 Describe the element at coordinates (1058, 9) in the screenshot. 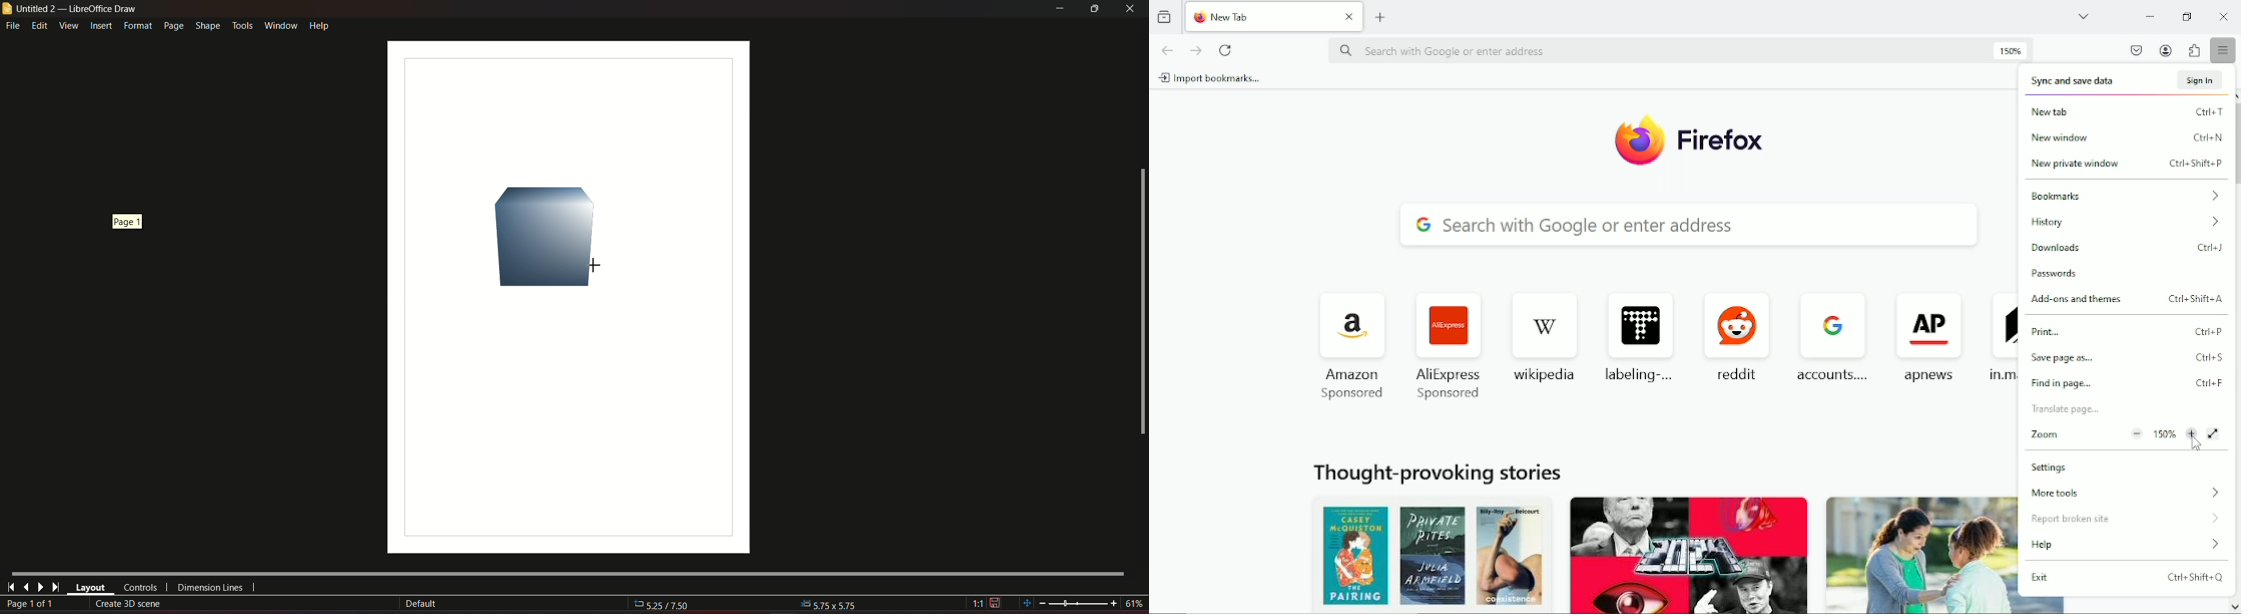

I see `minimize` at that location.